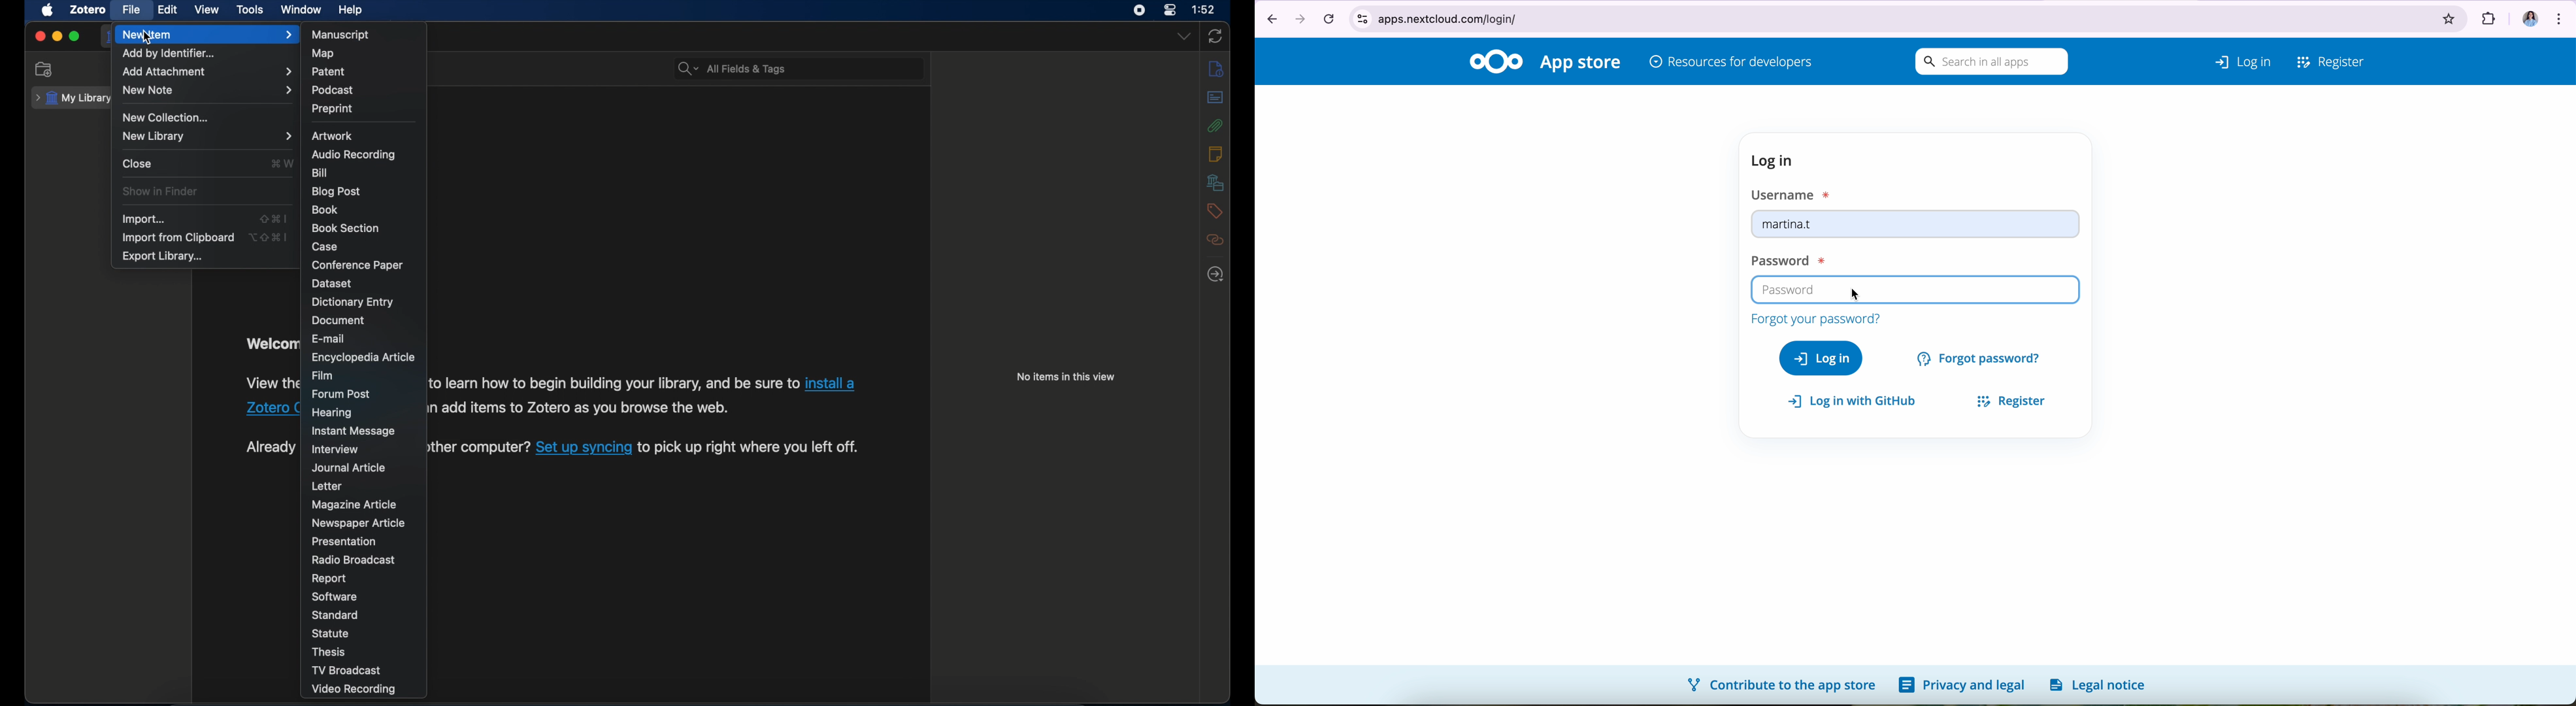  What do you see at coordinates (44, 69) in the screenshot?
I see `new collection` at bounding box center [44, 69].